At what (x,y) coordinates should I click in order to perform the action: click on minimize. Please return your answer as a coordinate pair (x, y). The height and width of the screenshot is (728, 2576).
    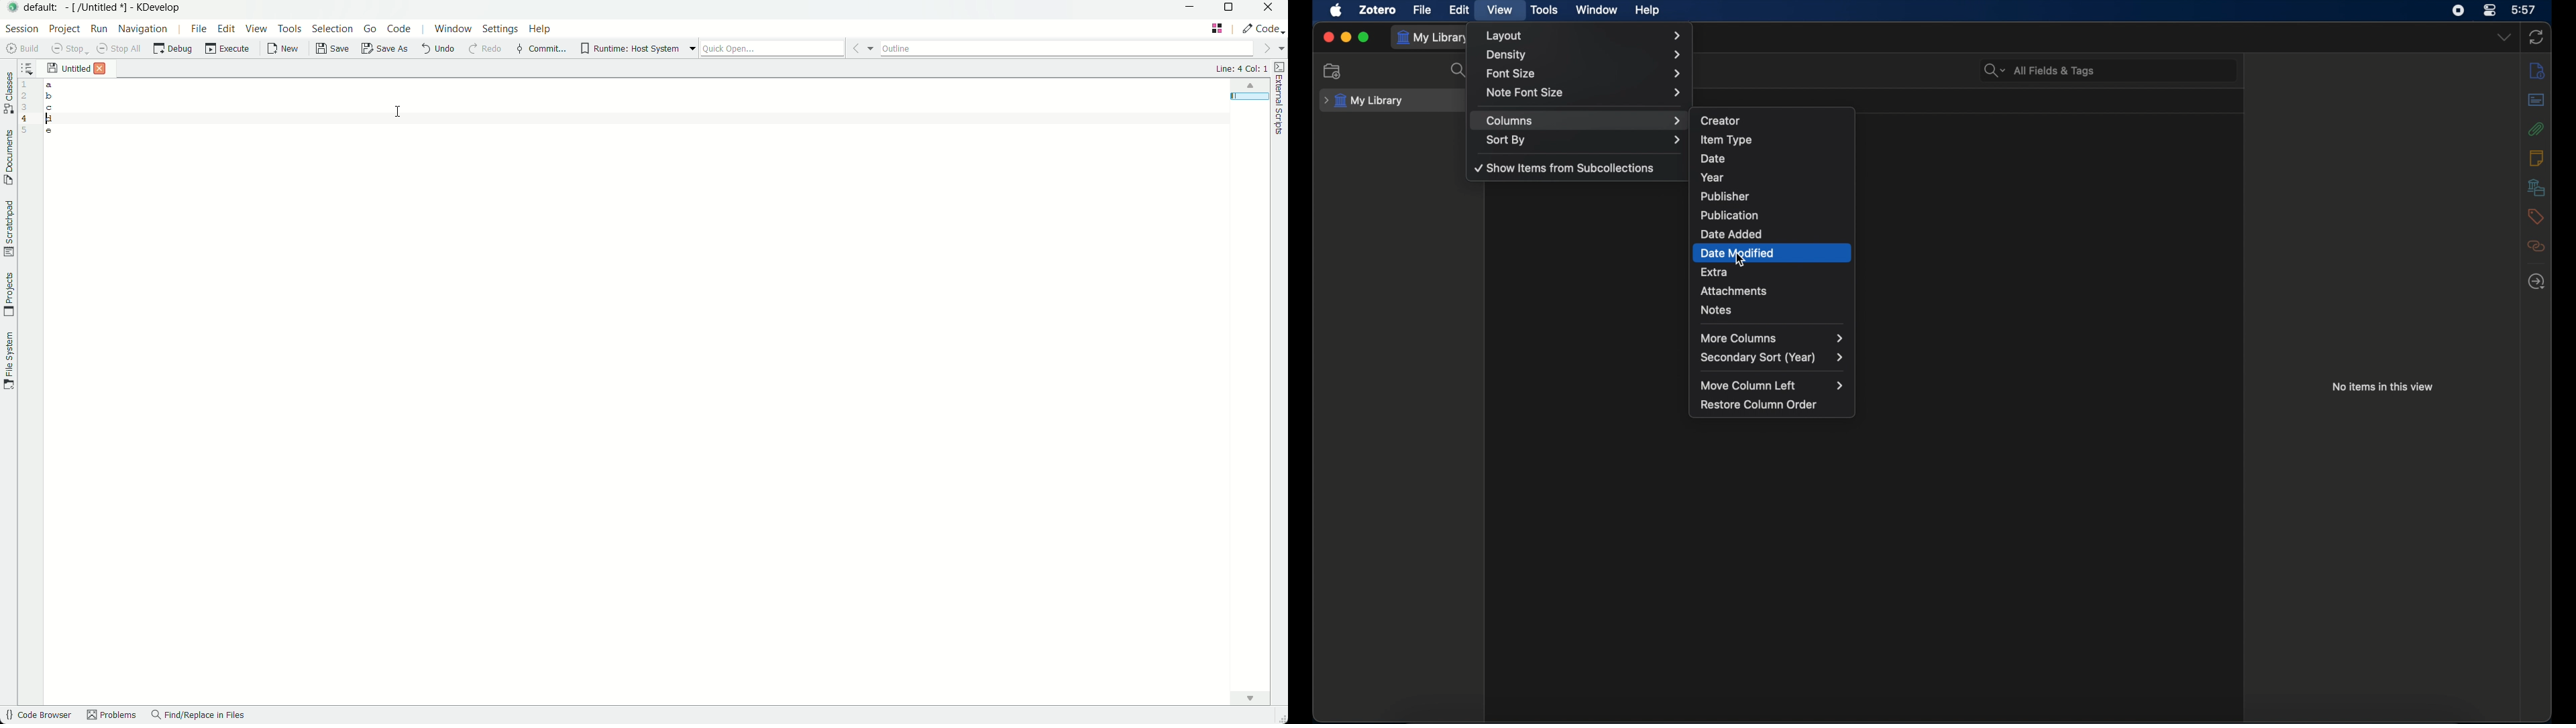
    Looking at the image, I should click on (1346, 38).